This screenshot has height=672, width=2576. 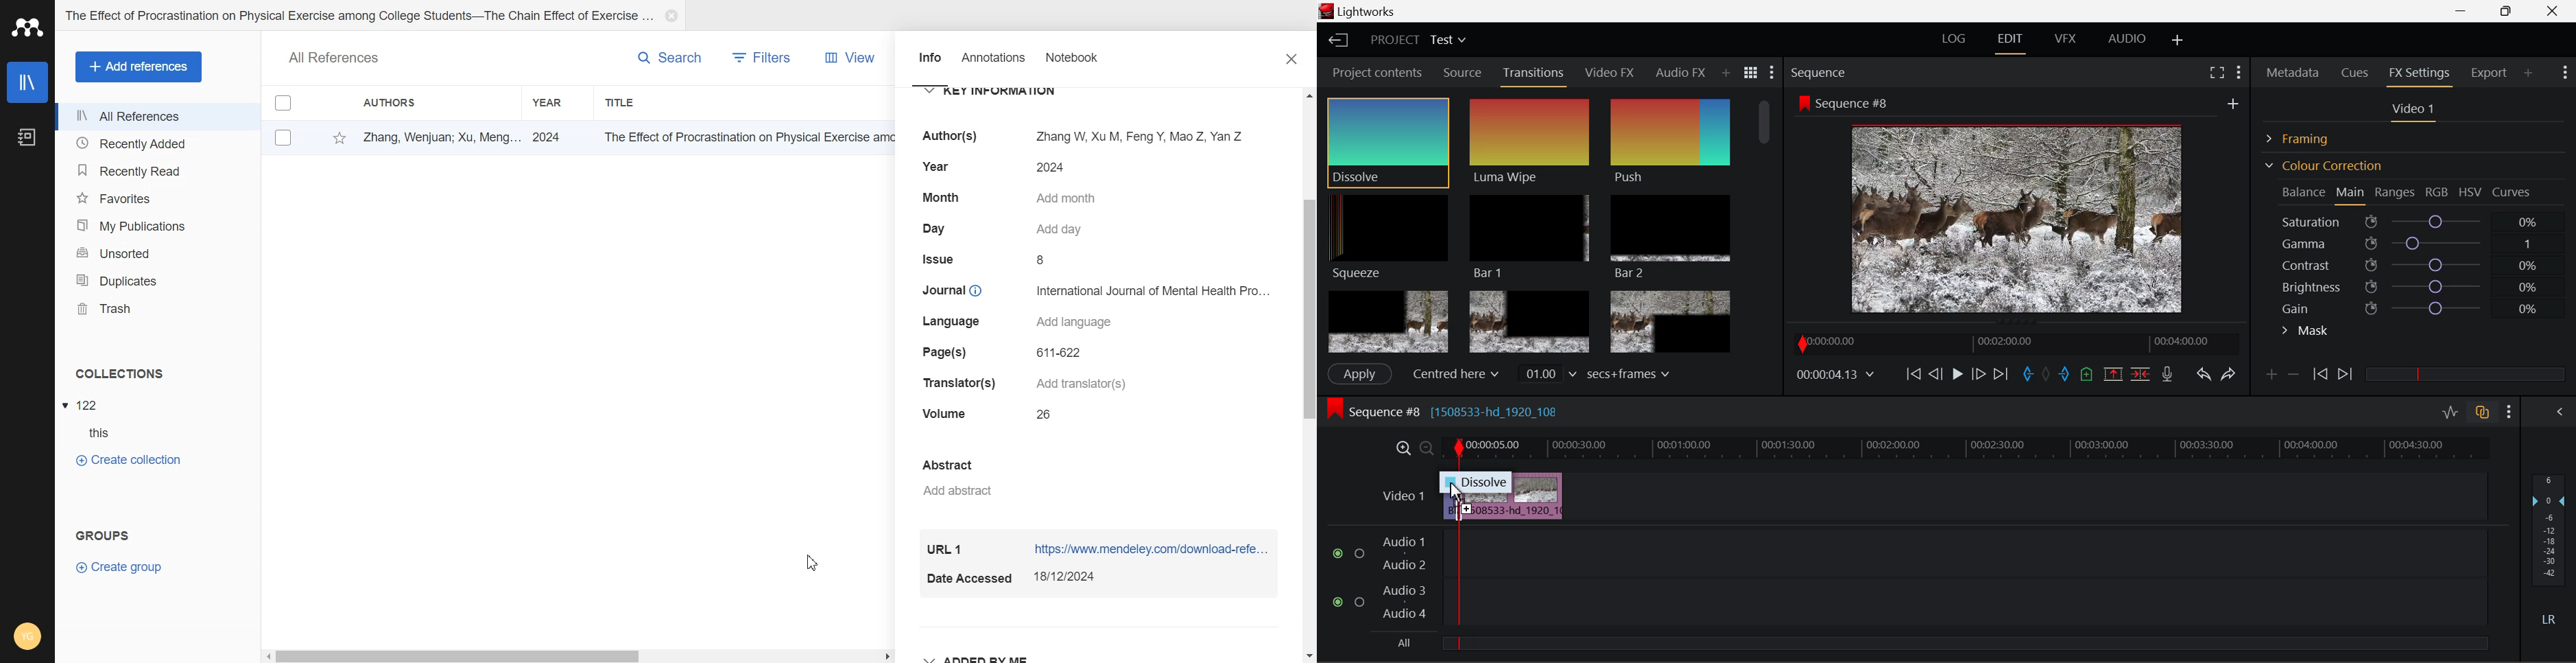 I want to click on Gain, so click(x=2427, y=306).